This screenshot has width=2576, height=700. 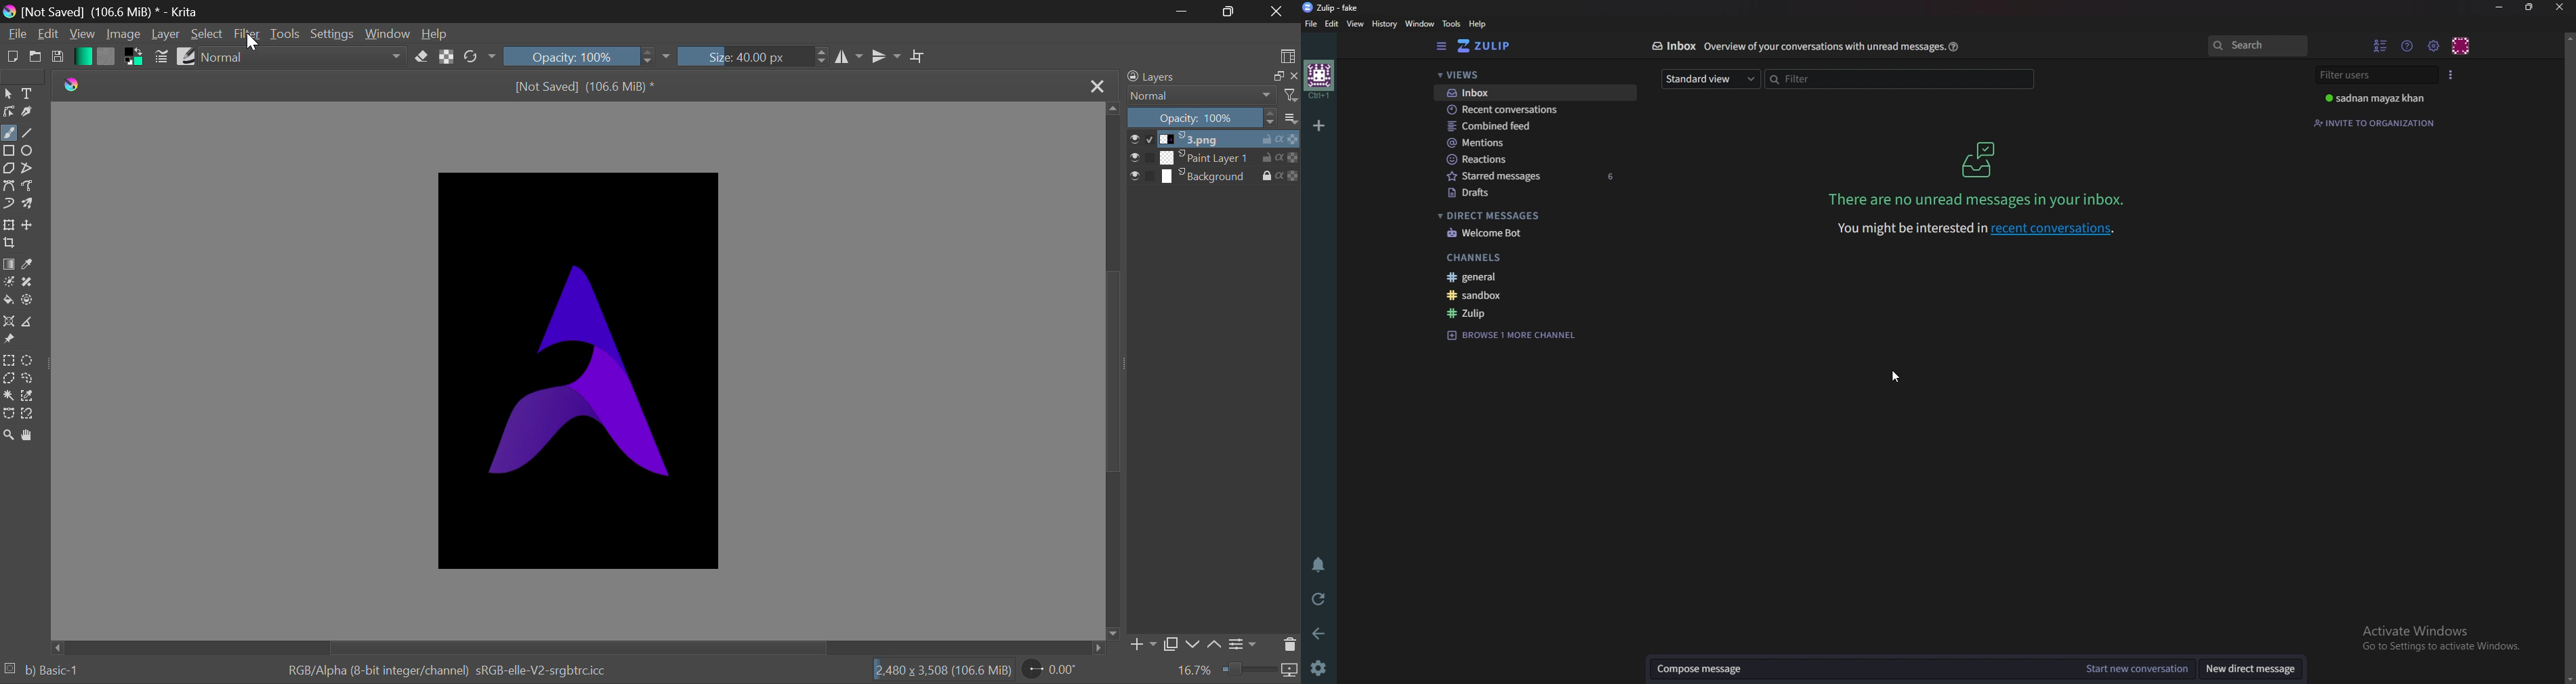 What do you see at coordinates (1114, 633) in the screenshot?
I see `move down` at bounding box center [1114, 633].